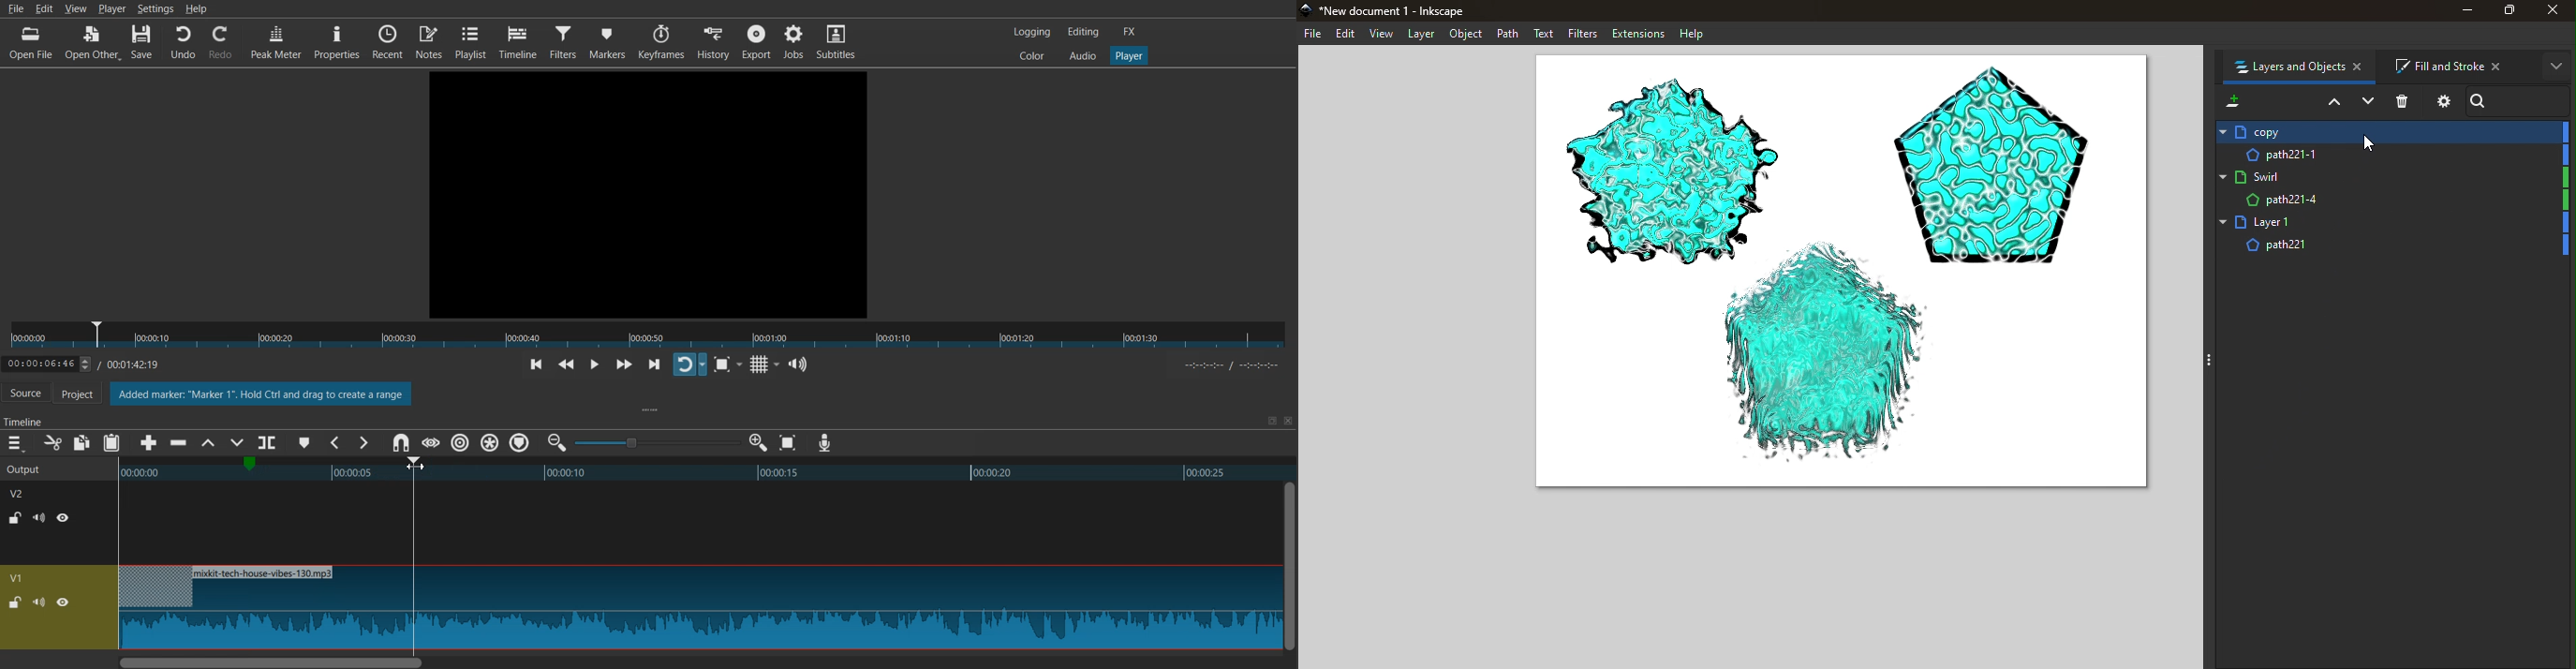 This screenshot has height=672, width=2576. Describe the element at coordinates (757, 41) in the screenshot. I see `Export` at that location.